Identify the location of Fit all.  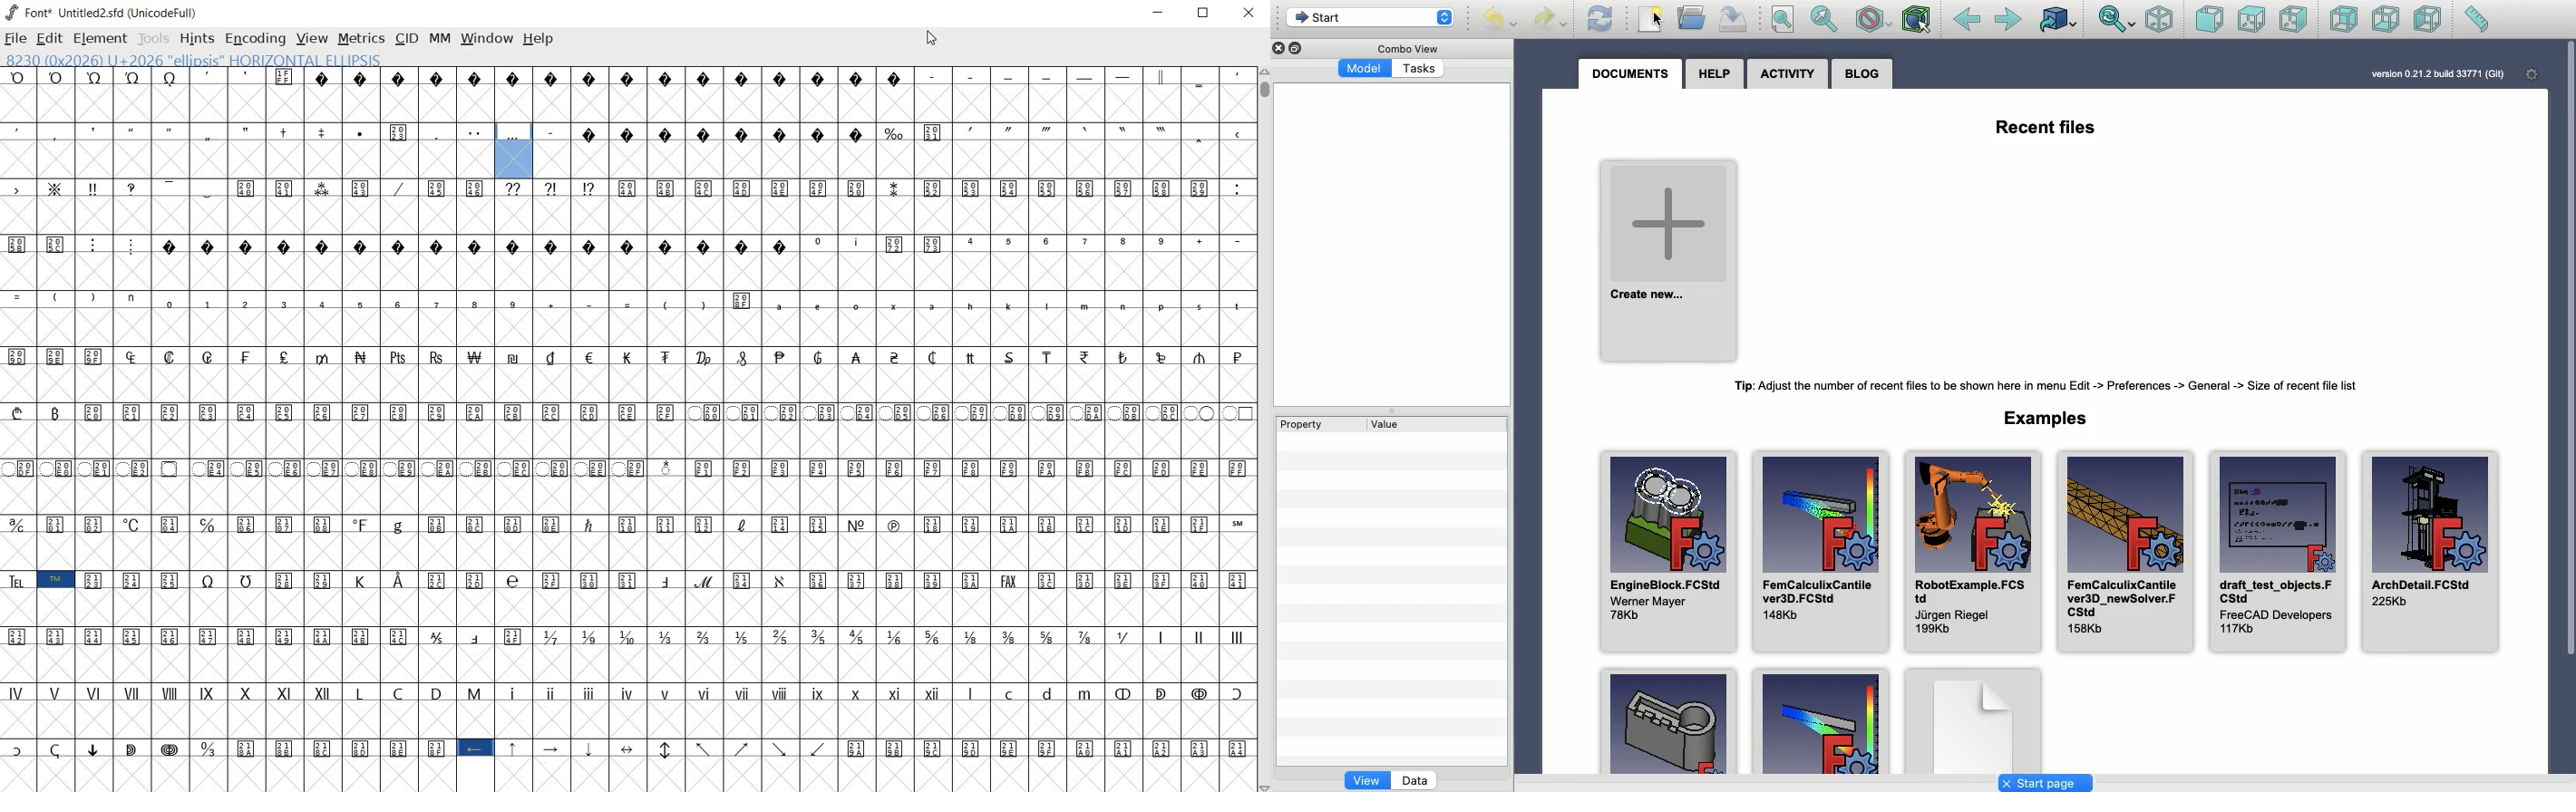
(1784, 20).